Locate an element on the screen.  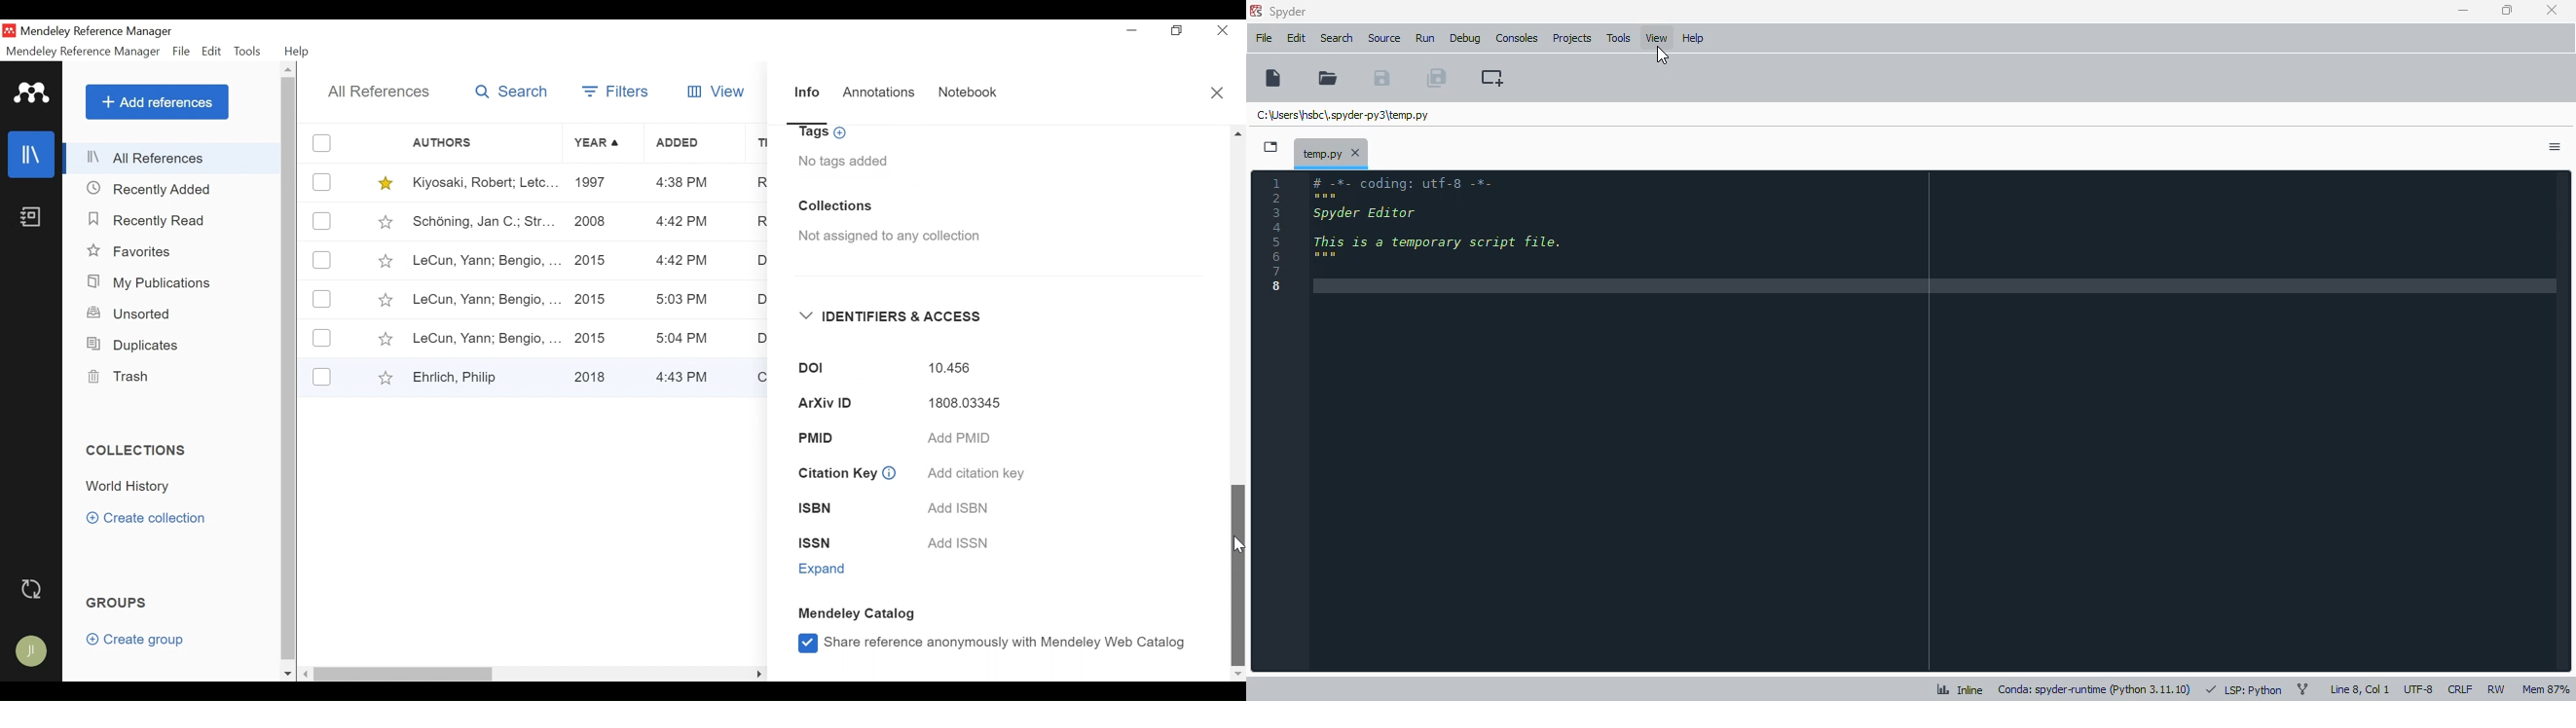
Mendeley Desktop Icon is located at coordinates (9, 31).